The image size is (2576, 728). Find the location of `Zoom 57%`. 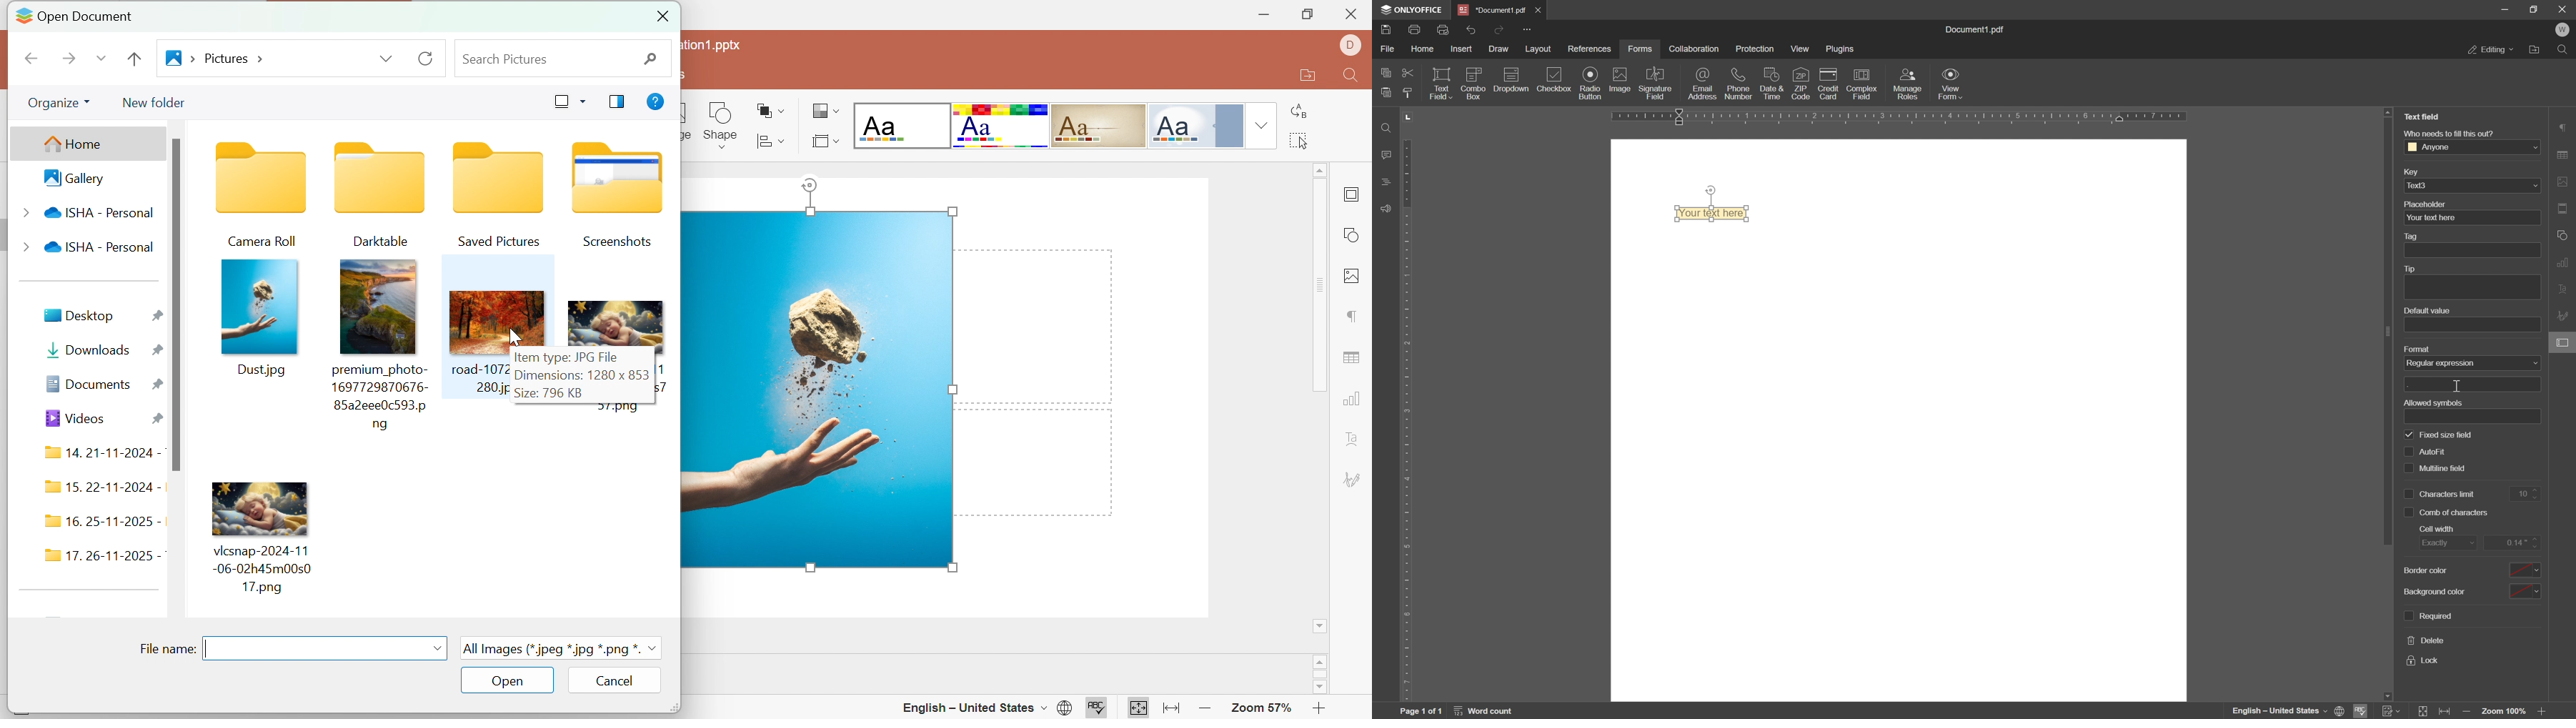

Zoom 57% is located at coordinates (1260, 708).